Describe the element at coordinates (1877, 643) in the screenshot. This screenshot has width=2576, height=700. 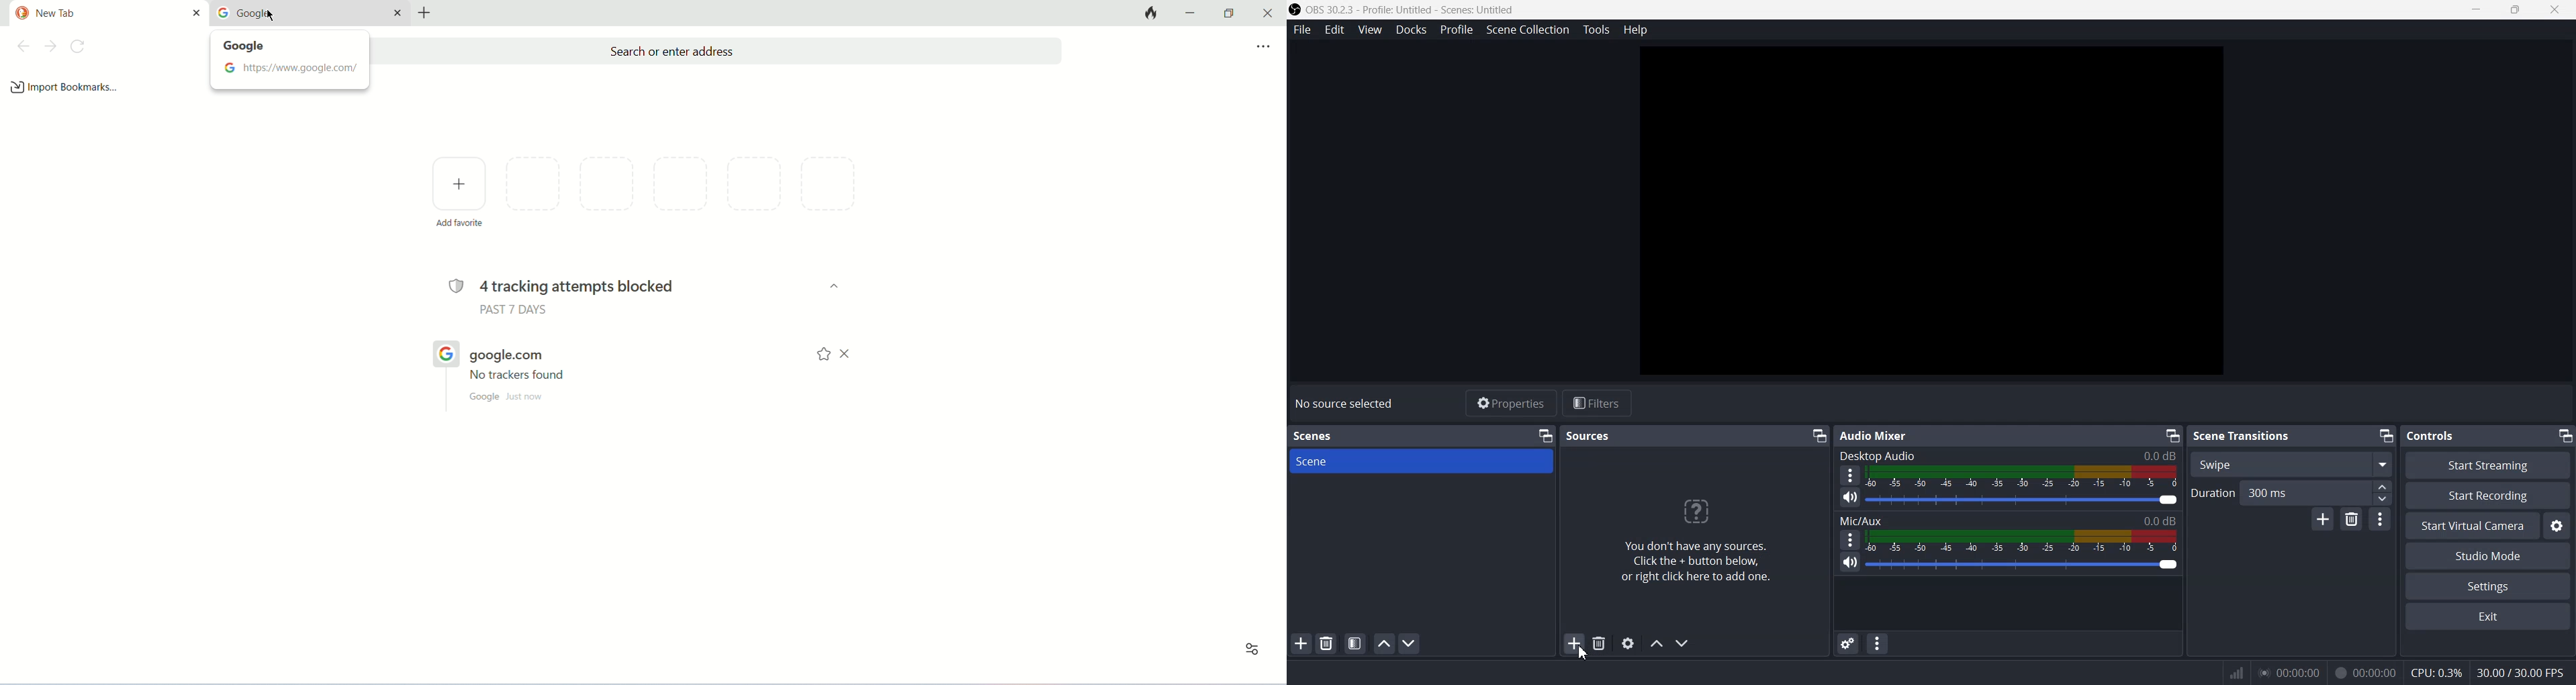
I see `Audio mixer menu` at that location.